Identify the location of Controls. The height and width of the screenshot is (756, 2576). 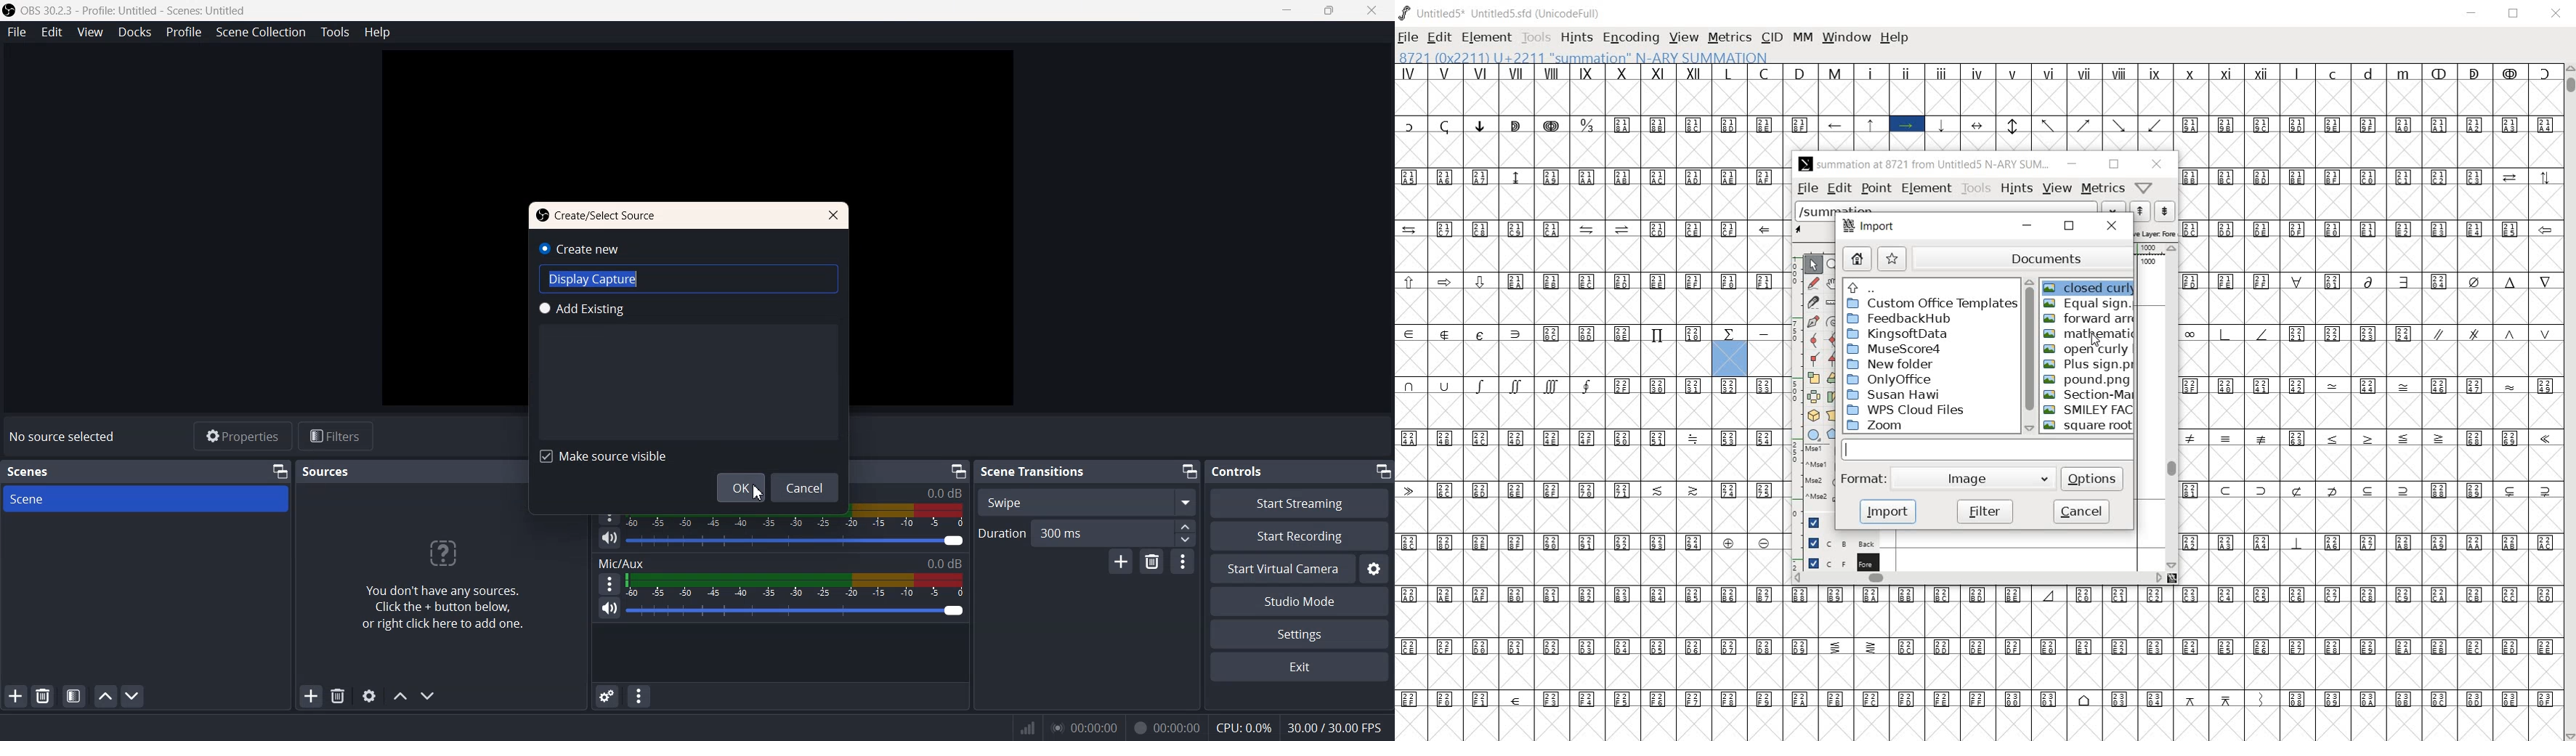
(1244, 471).